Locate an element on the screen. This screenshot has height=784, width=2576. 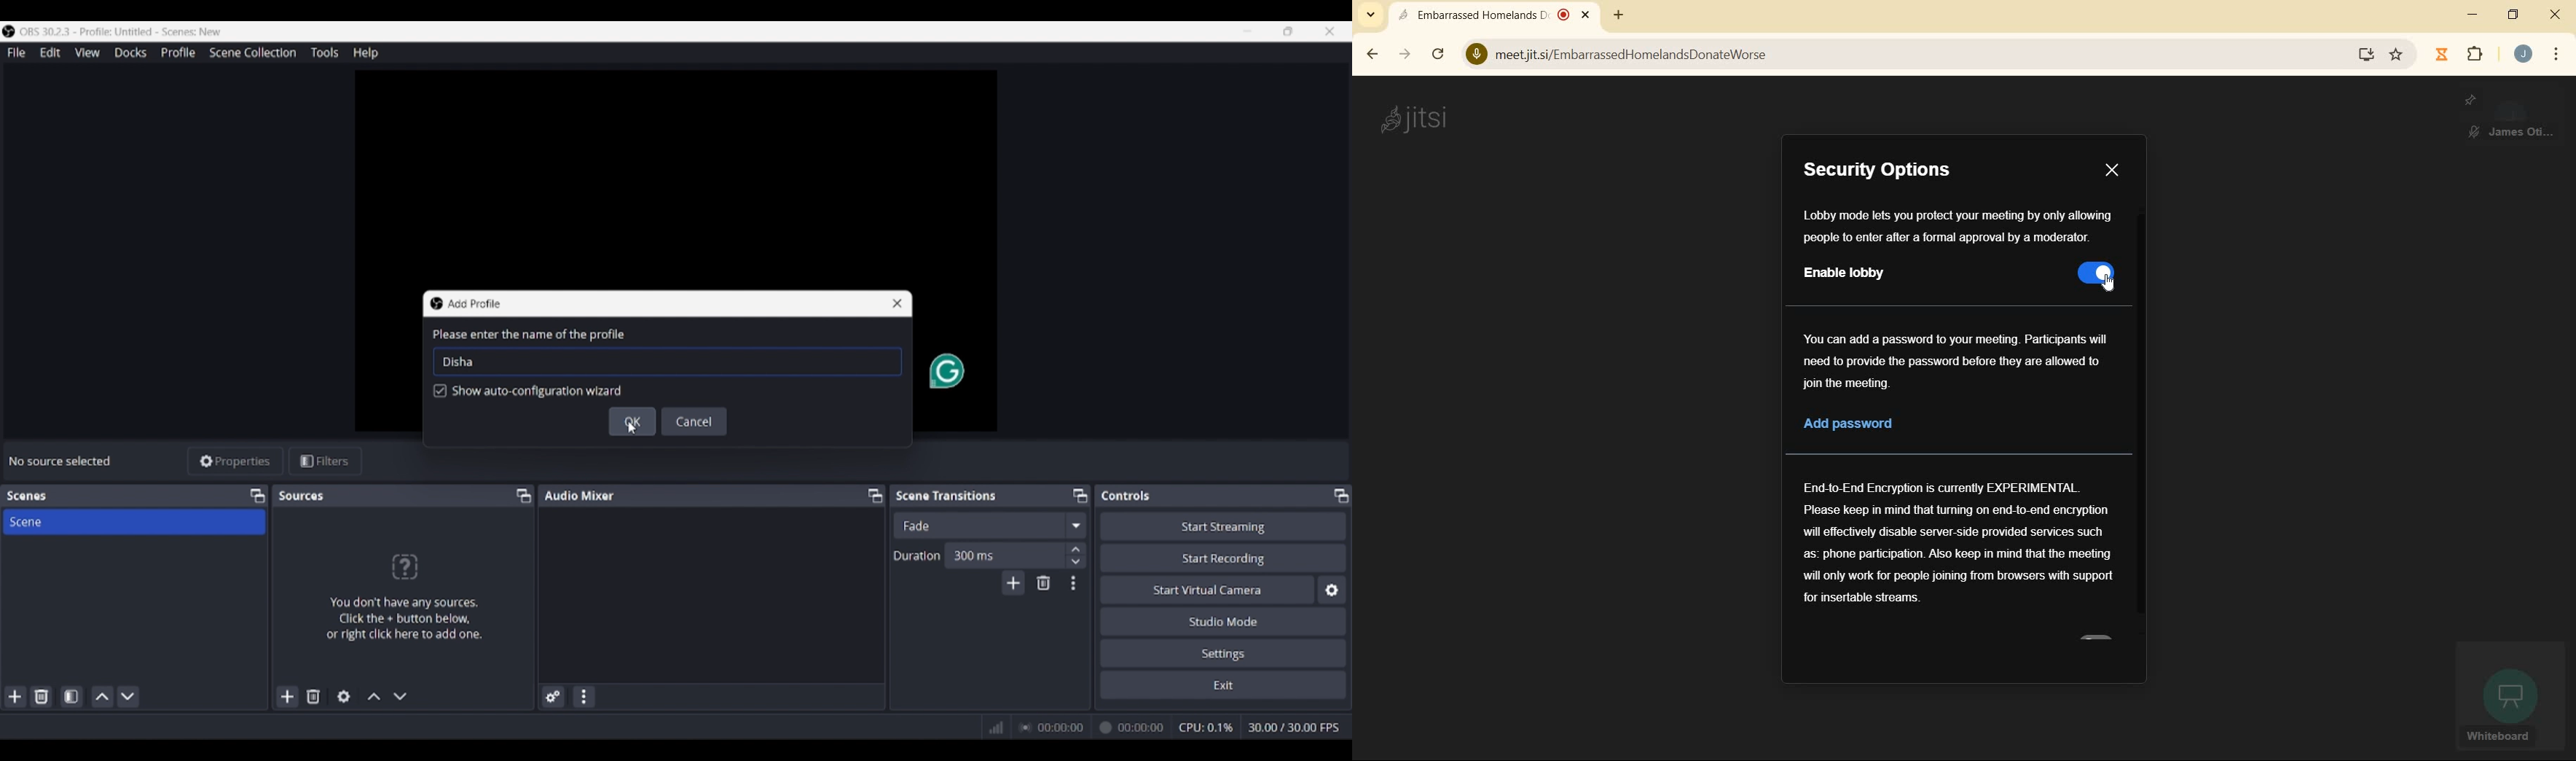
Input duration is located at coordinates (1004, 555).